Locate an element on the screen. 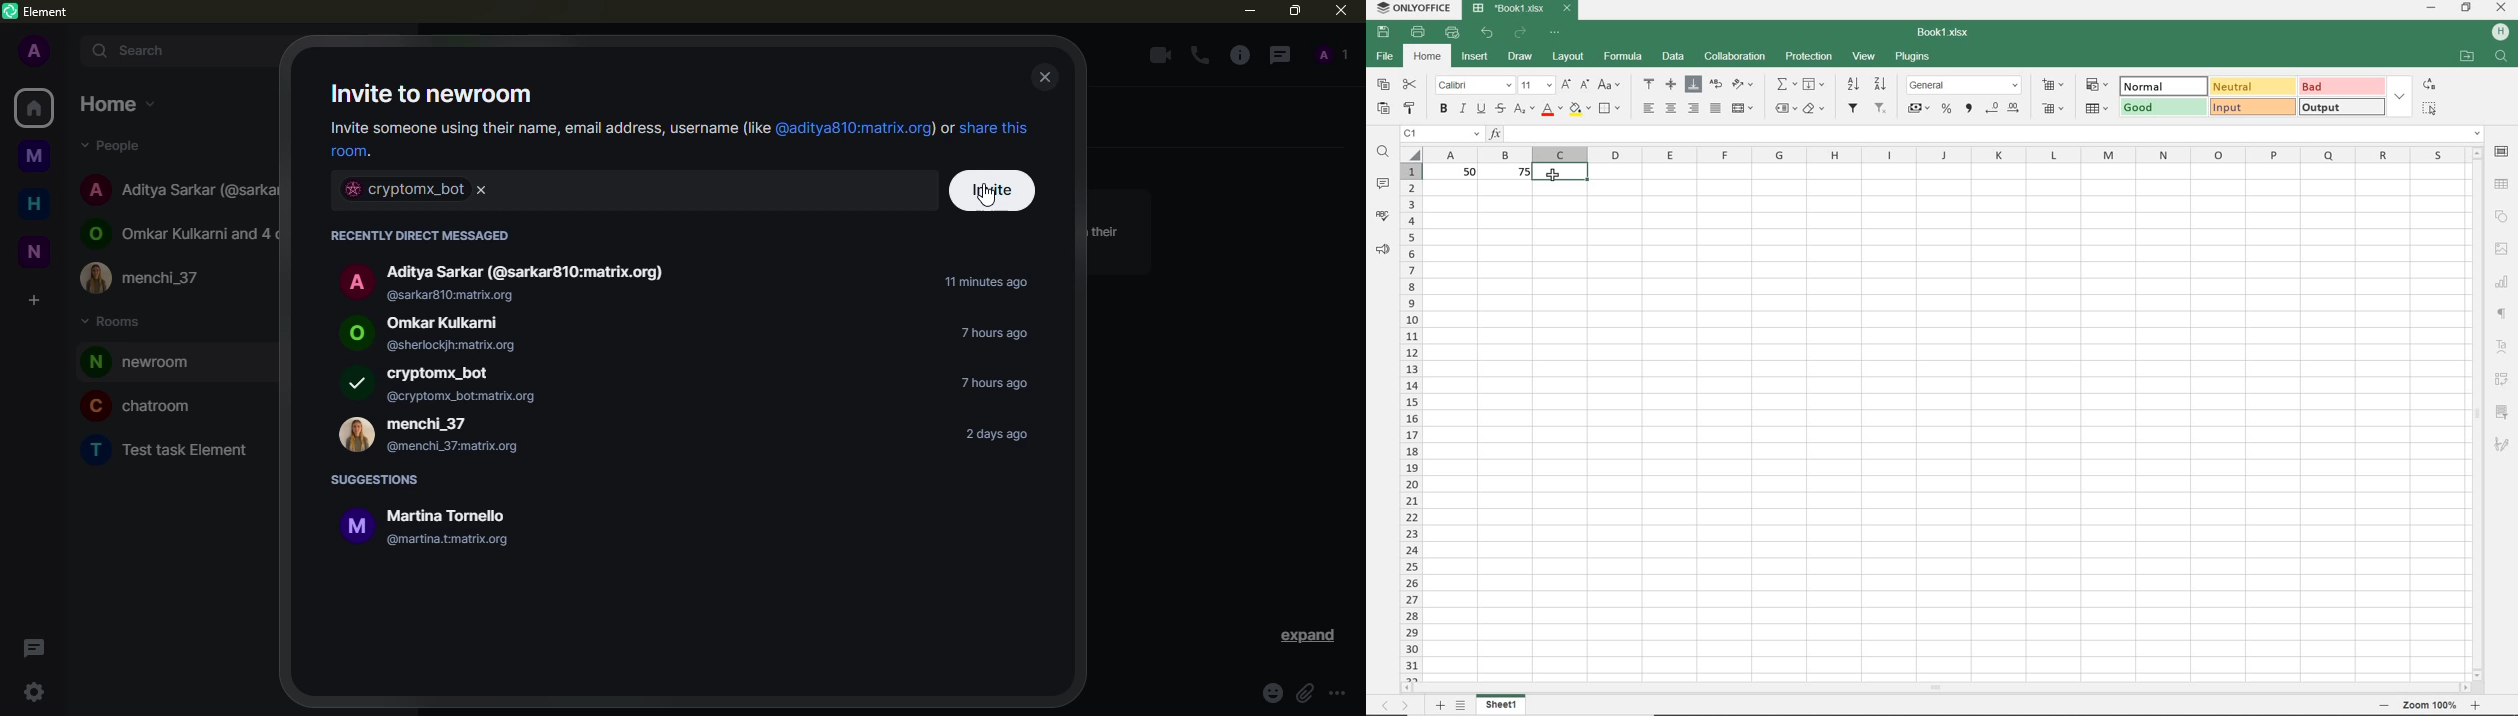 The image size is (2520, 728). recently direct messaged is located at coordinates (419, 235).